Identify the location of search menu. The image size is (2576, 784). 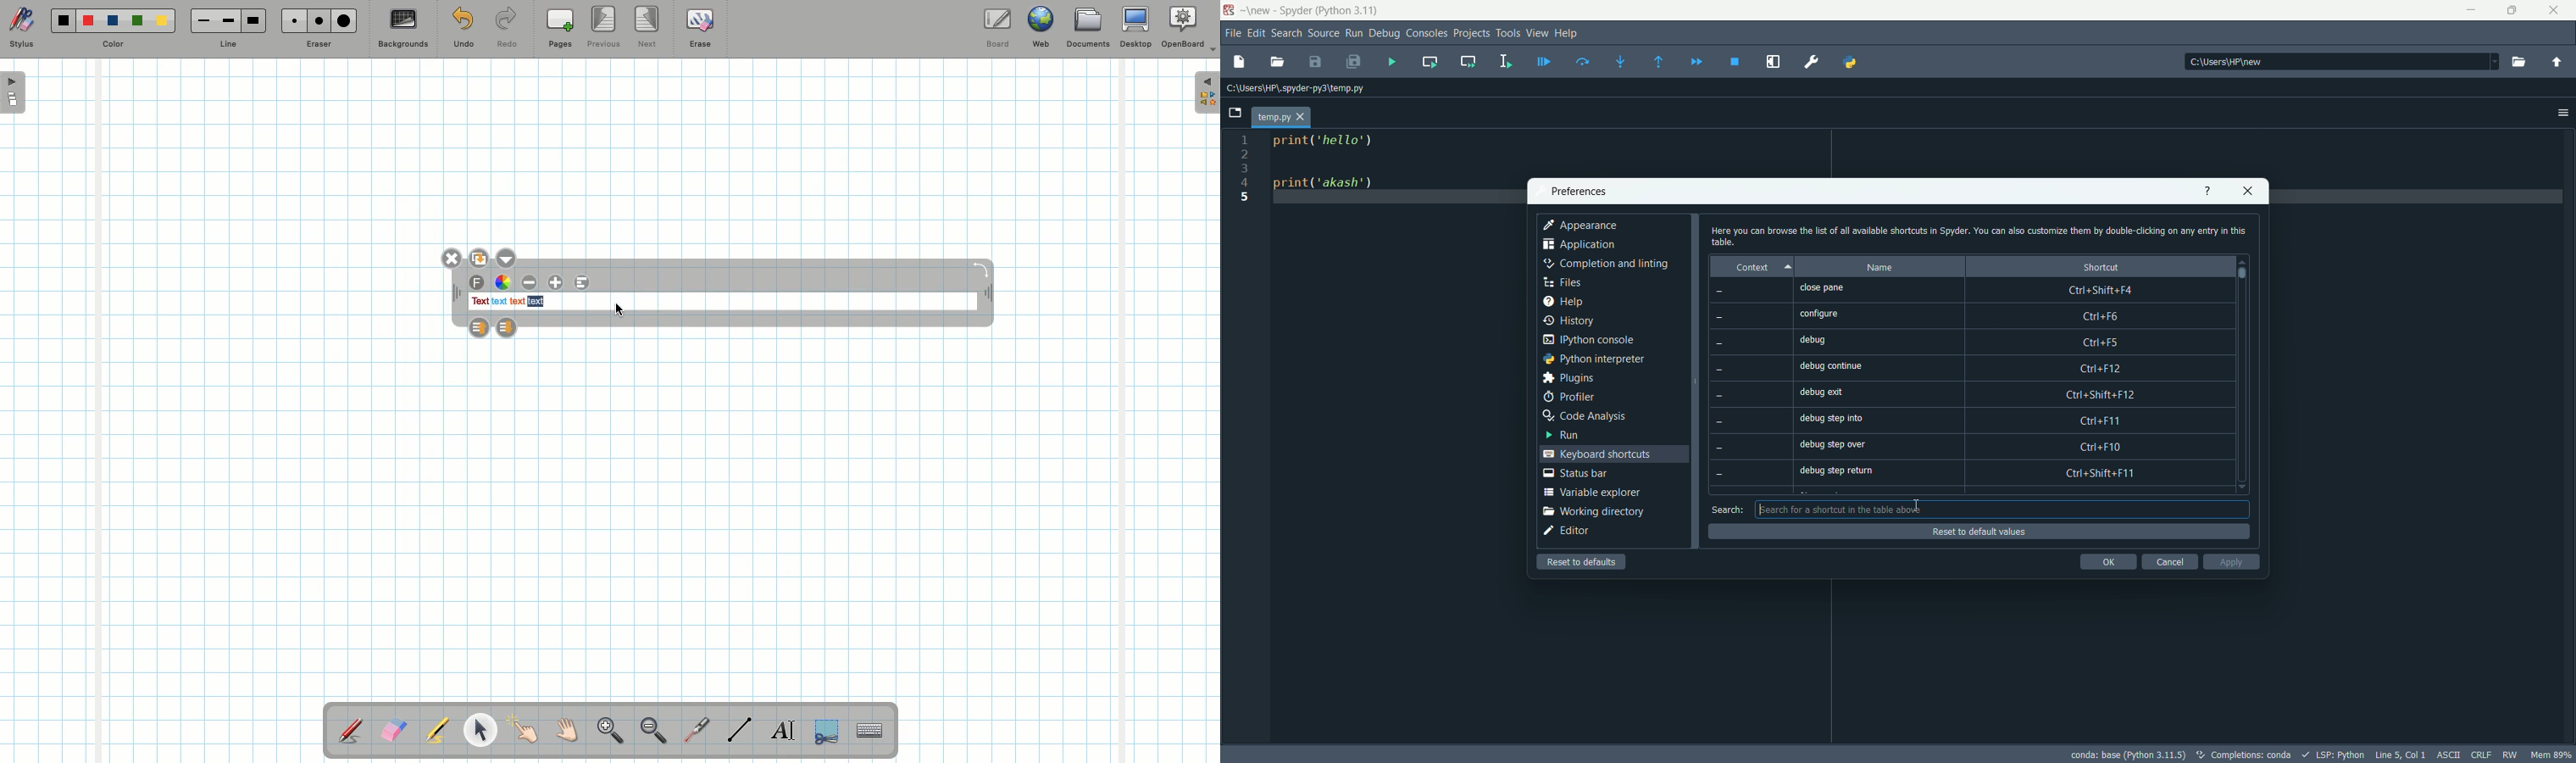
(1287, 32).